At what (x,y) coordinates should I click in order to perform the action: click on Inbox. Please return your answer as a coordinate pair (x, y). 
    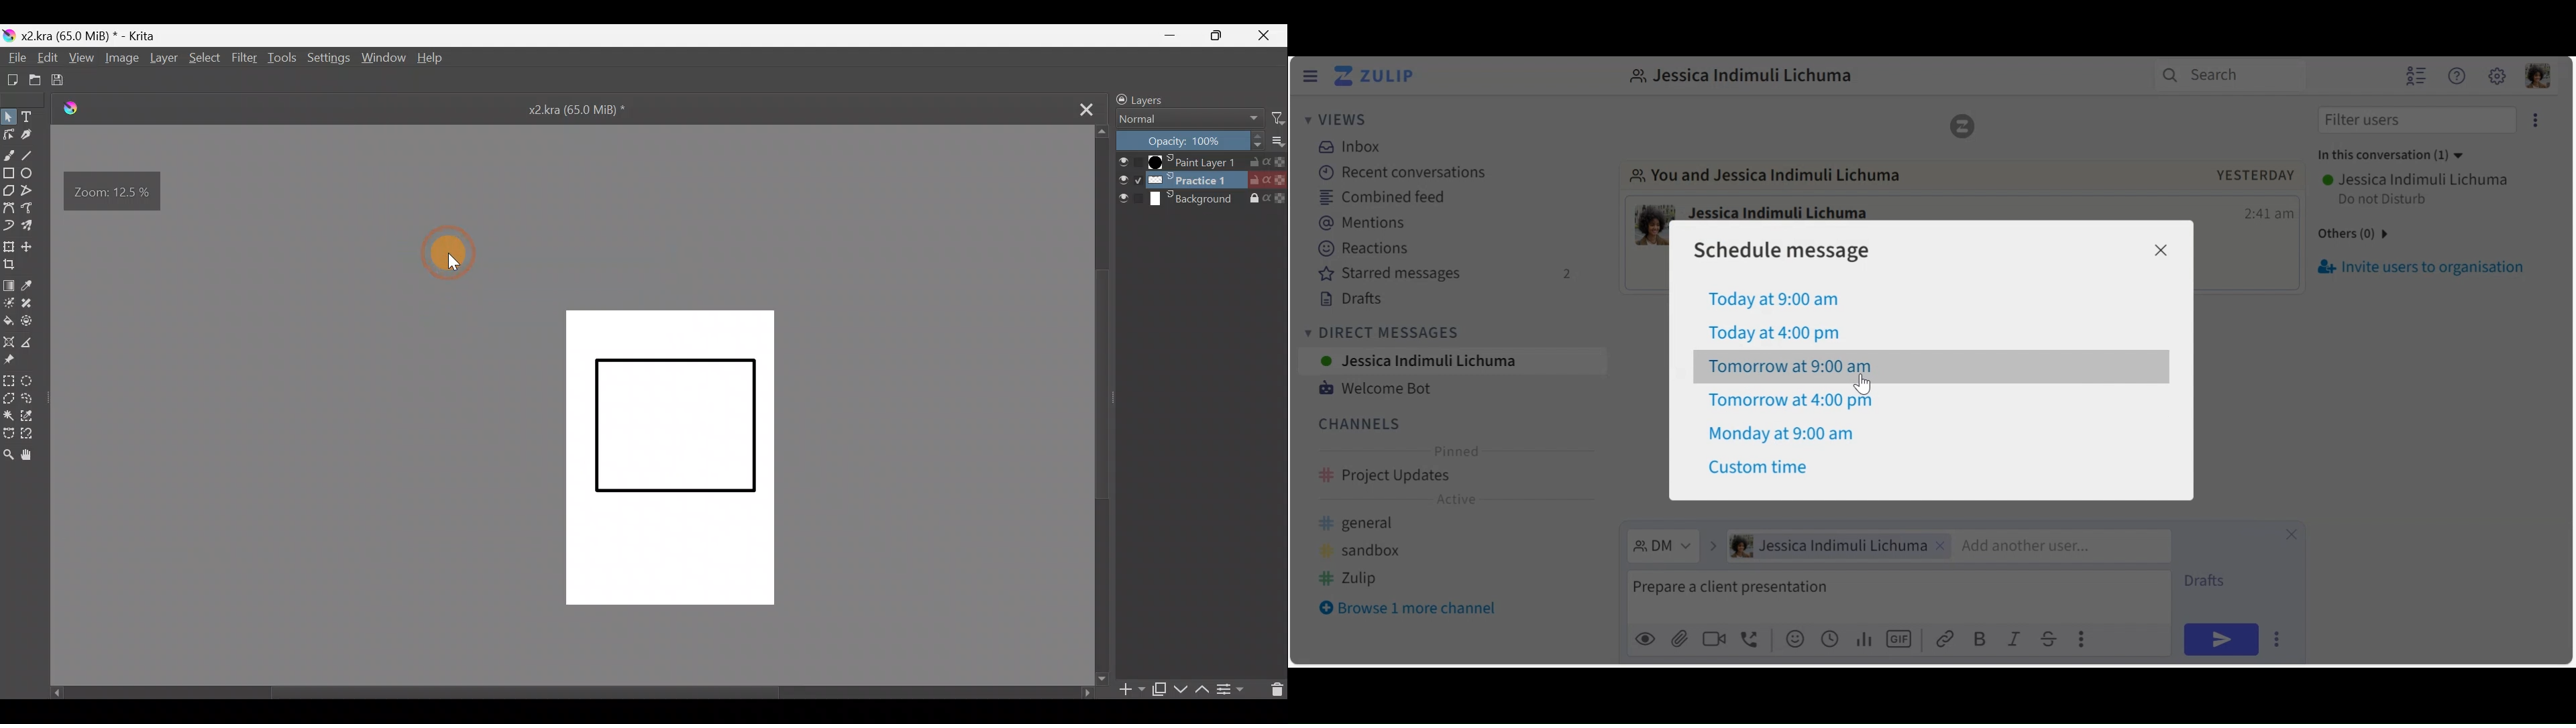
    Looking at the image, I should click on (1350, 146).